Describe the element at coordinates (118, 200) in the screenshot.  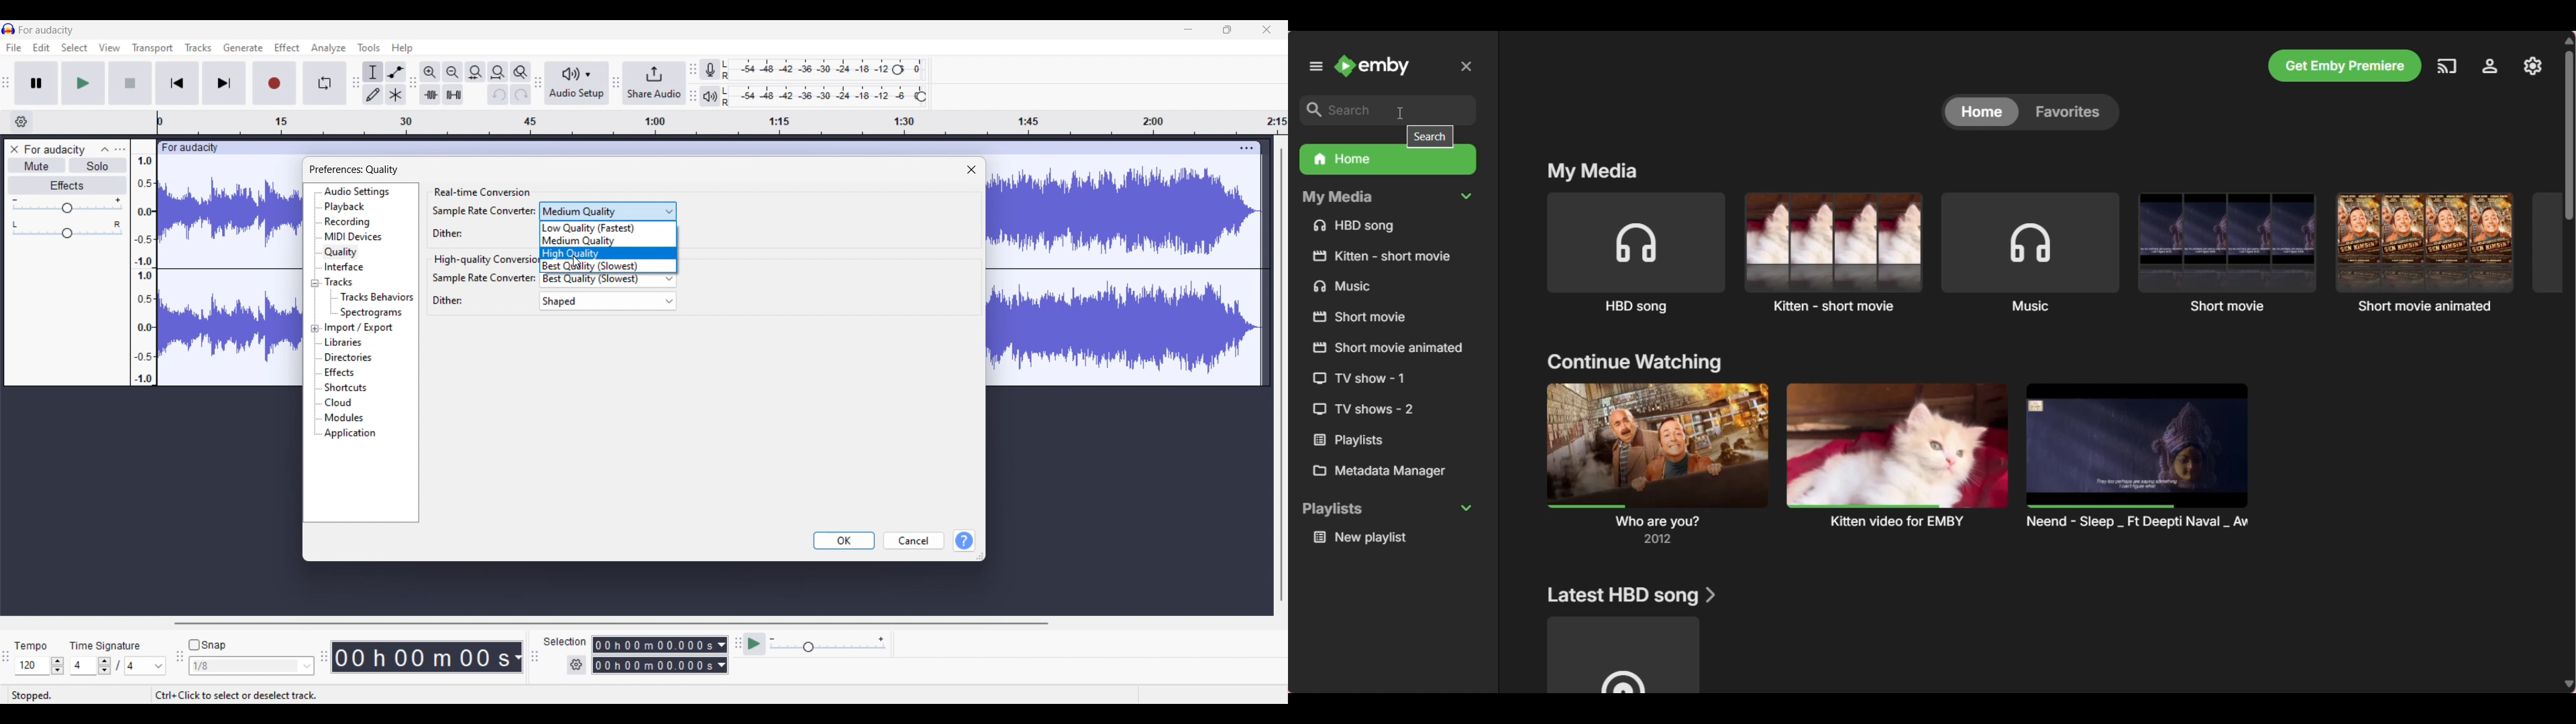
I see `Increase volume` at that location.